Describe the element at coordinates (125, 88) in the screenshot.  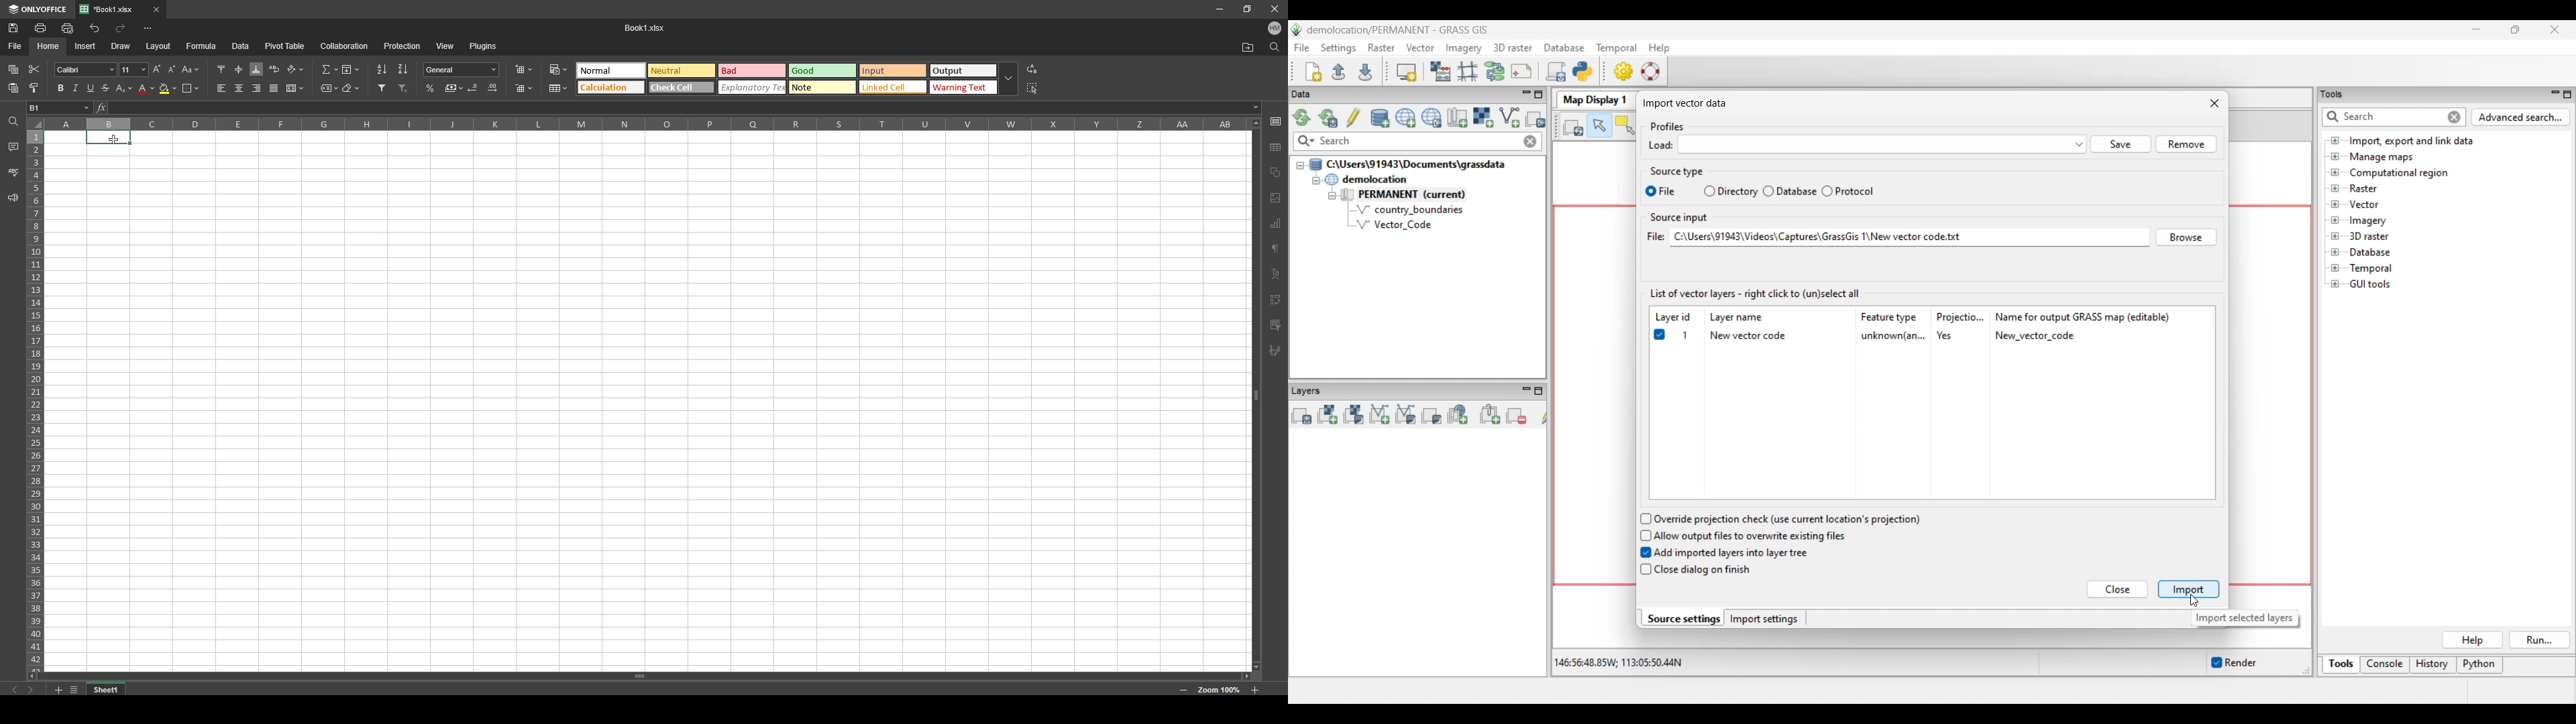
I see `subscript` at that location.